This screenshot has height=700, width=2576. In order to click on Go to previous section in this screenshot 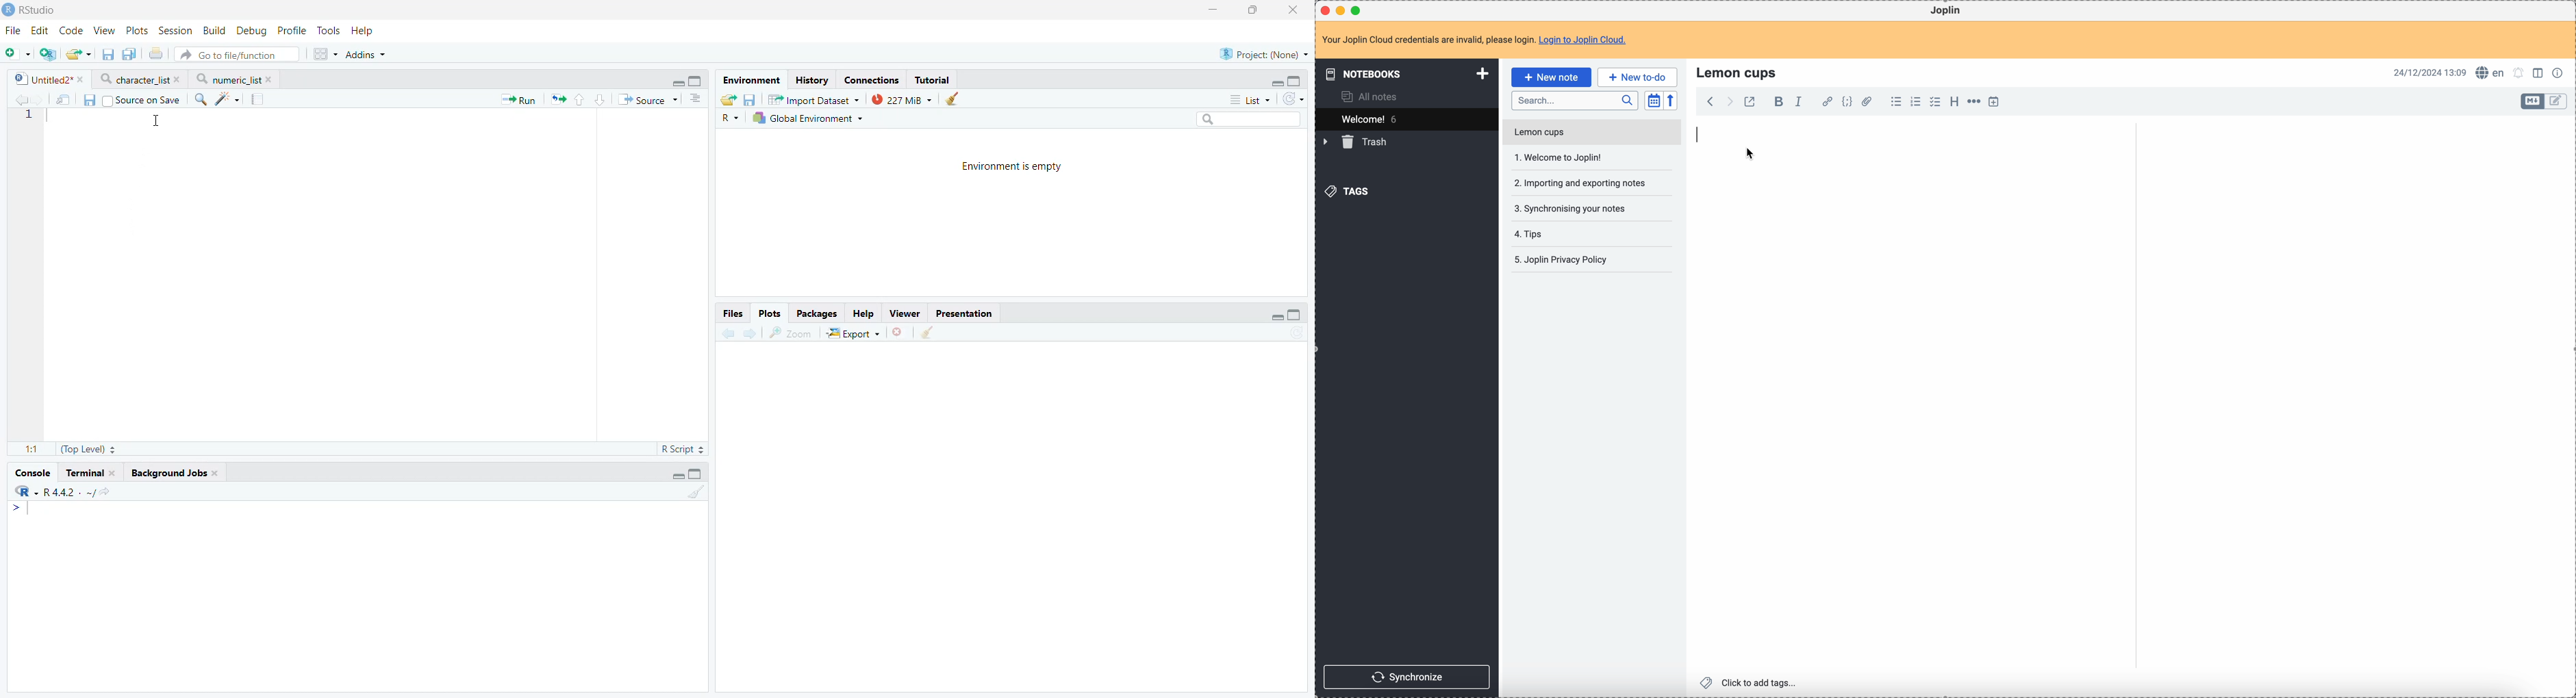, I will do `click(580, 99)`.